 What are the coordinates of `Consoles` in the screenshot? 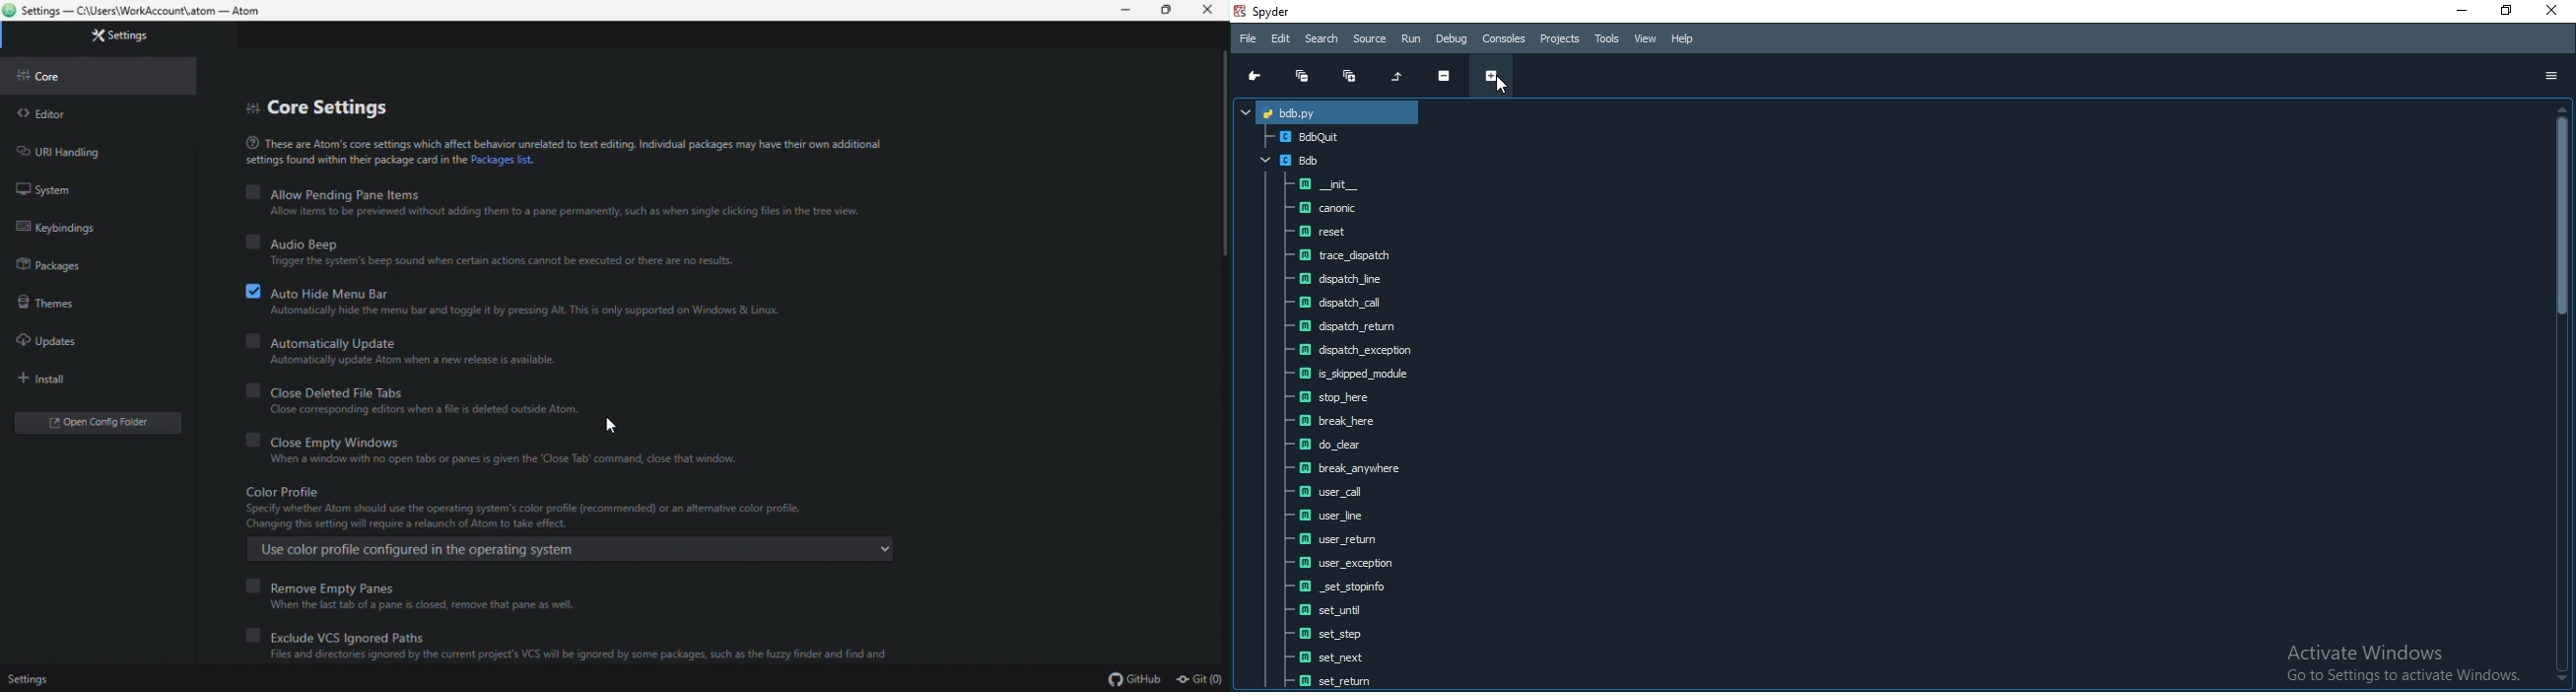 It's located at (1504, 37).